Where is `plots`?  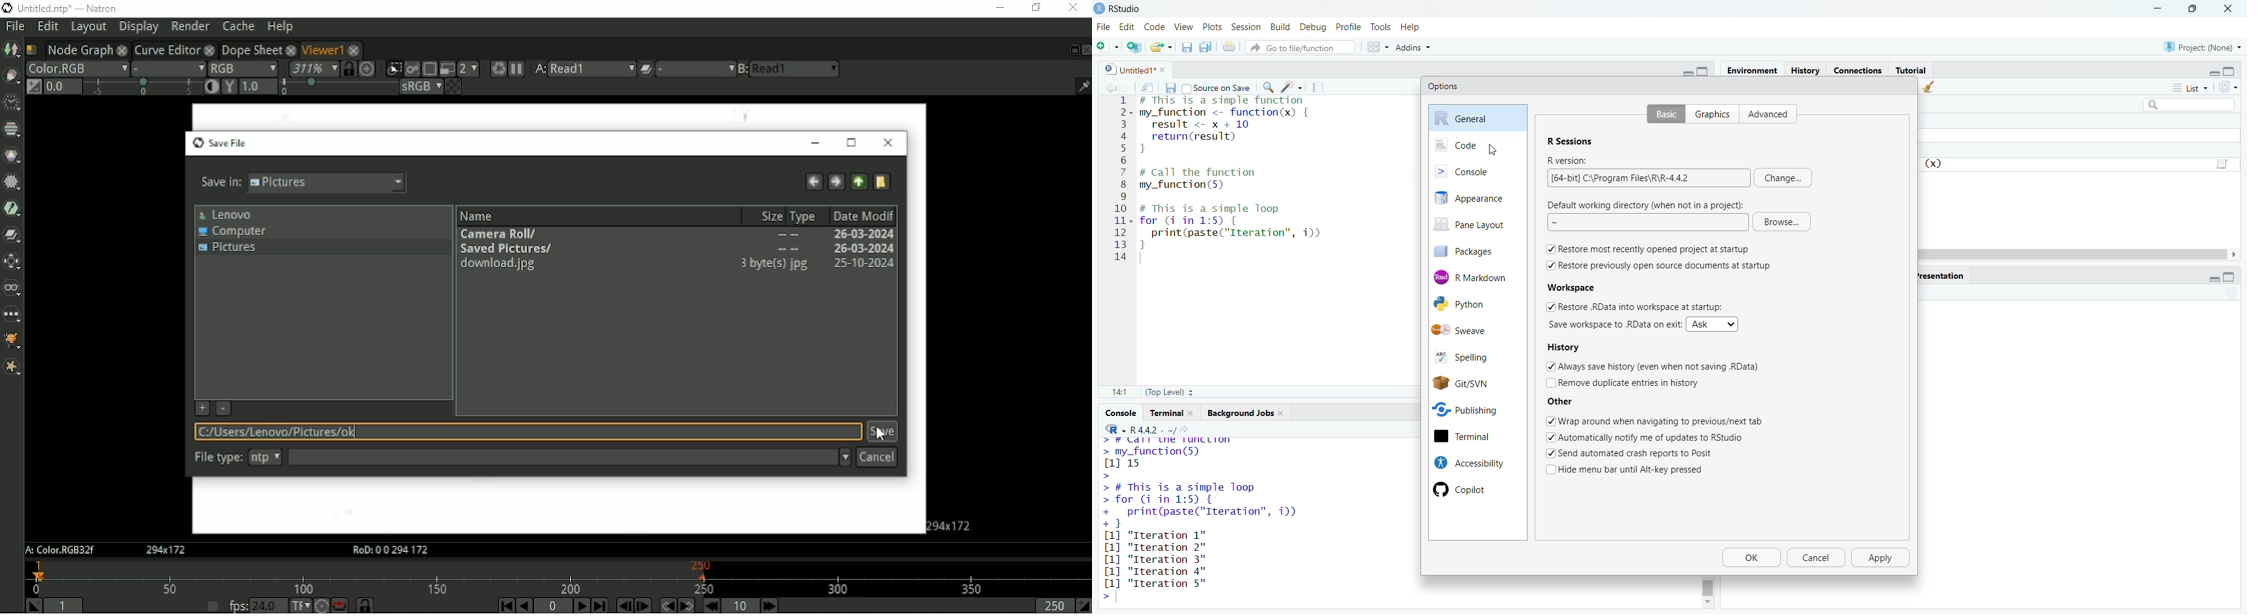 plots is located at coordinates (1211, 26).